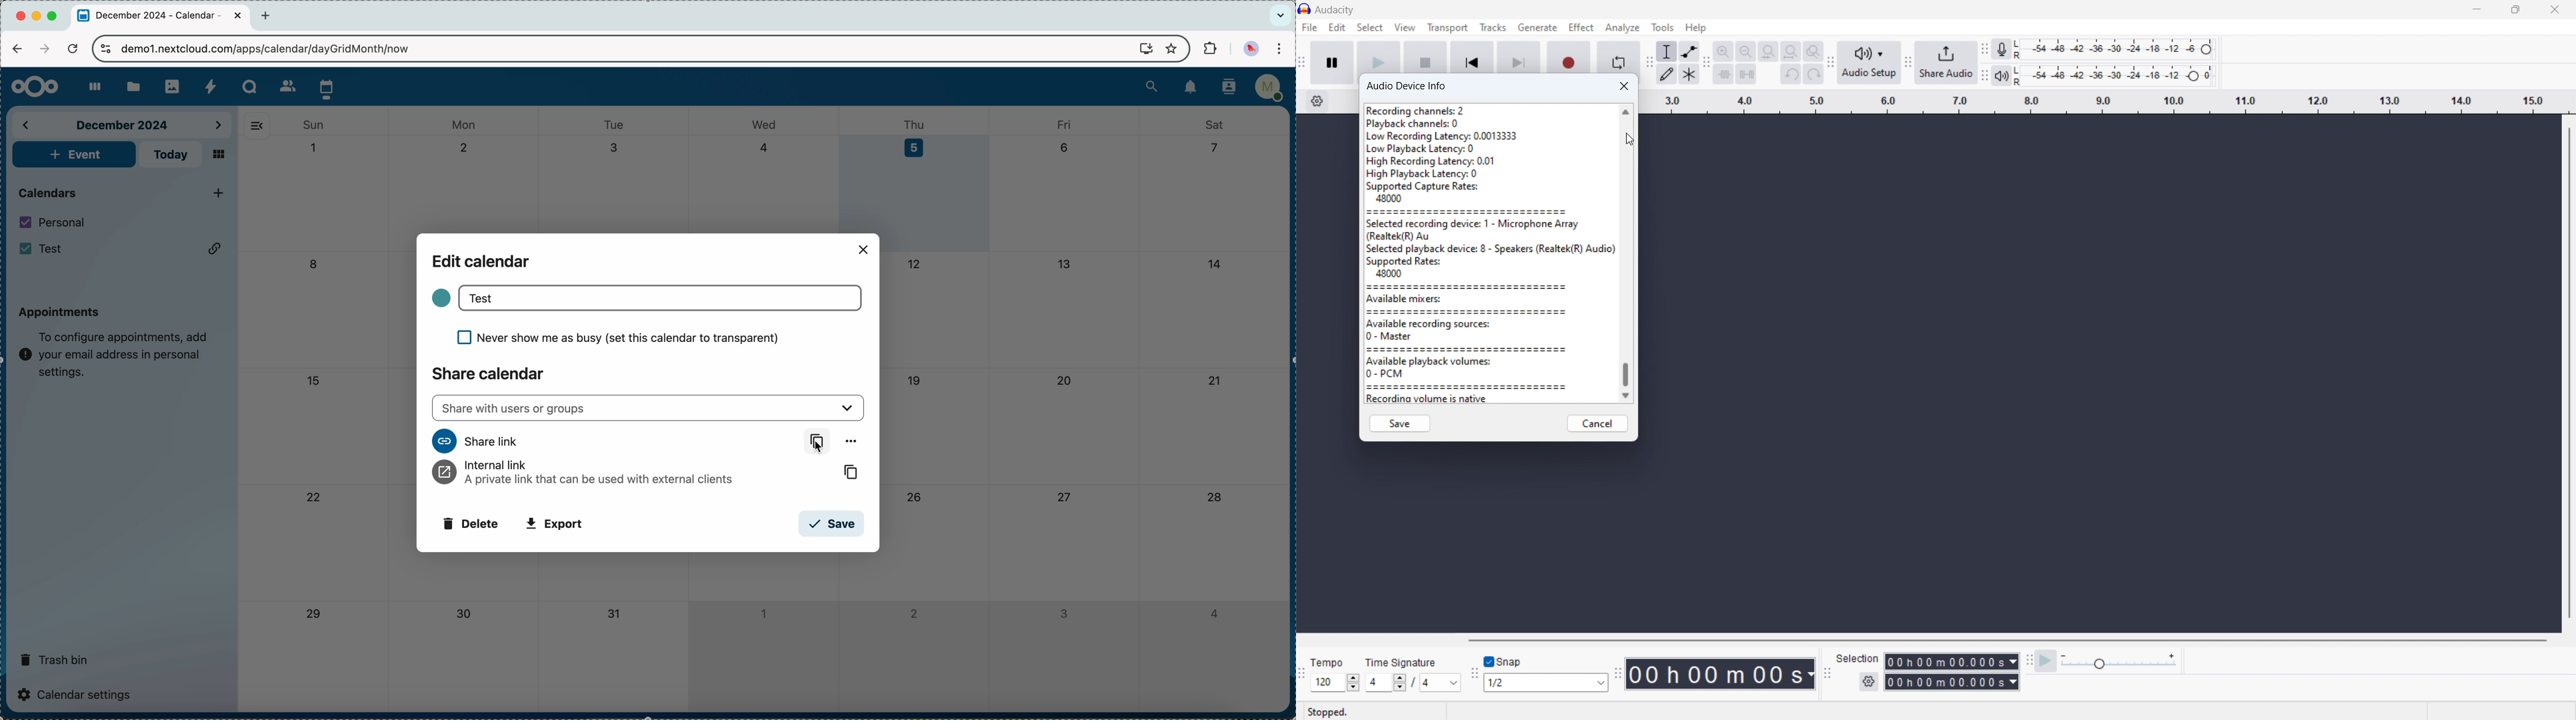  I want to click on 3, so click(1064, 615).